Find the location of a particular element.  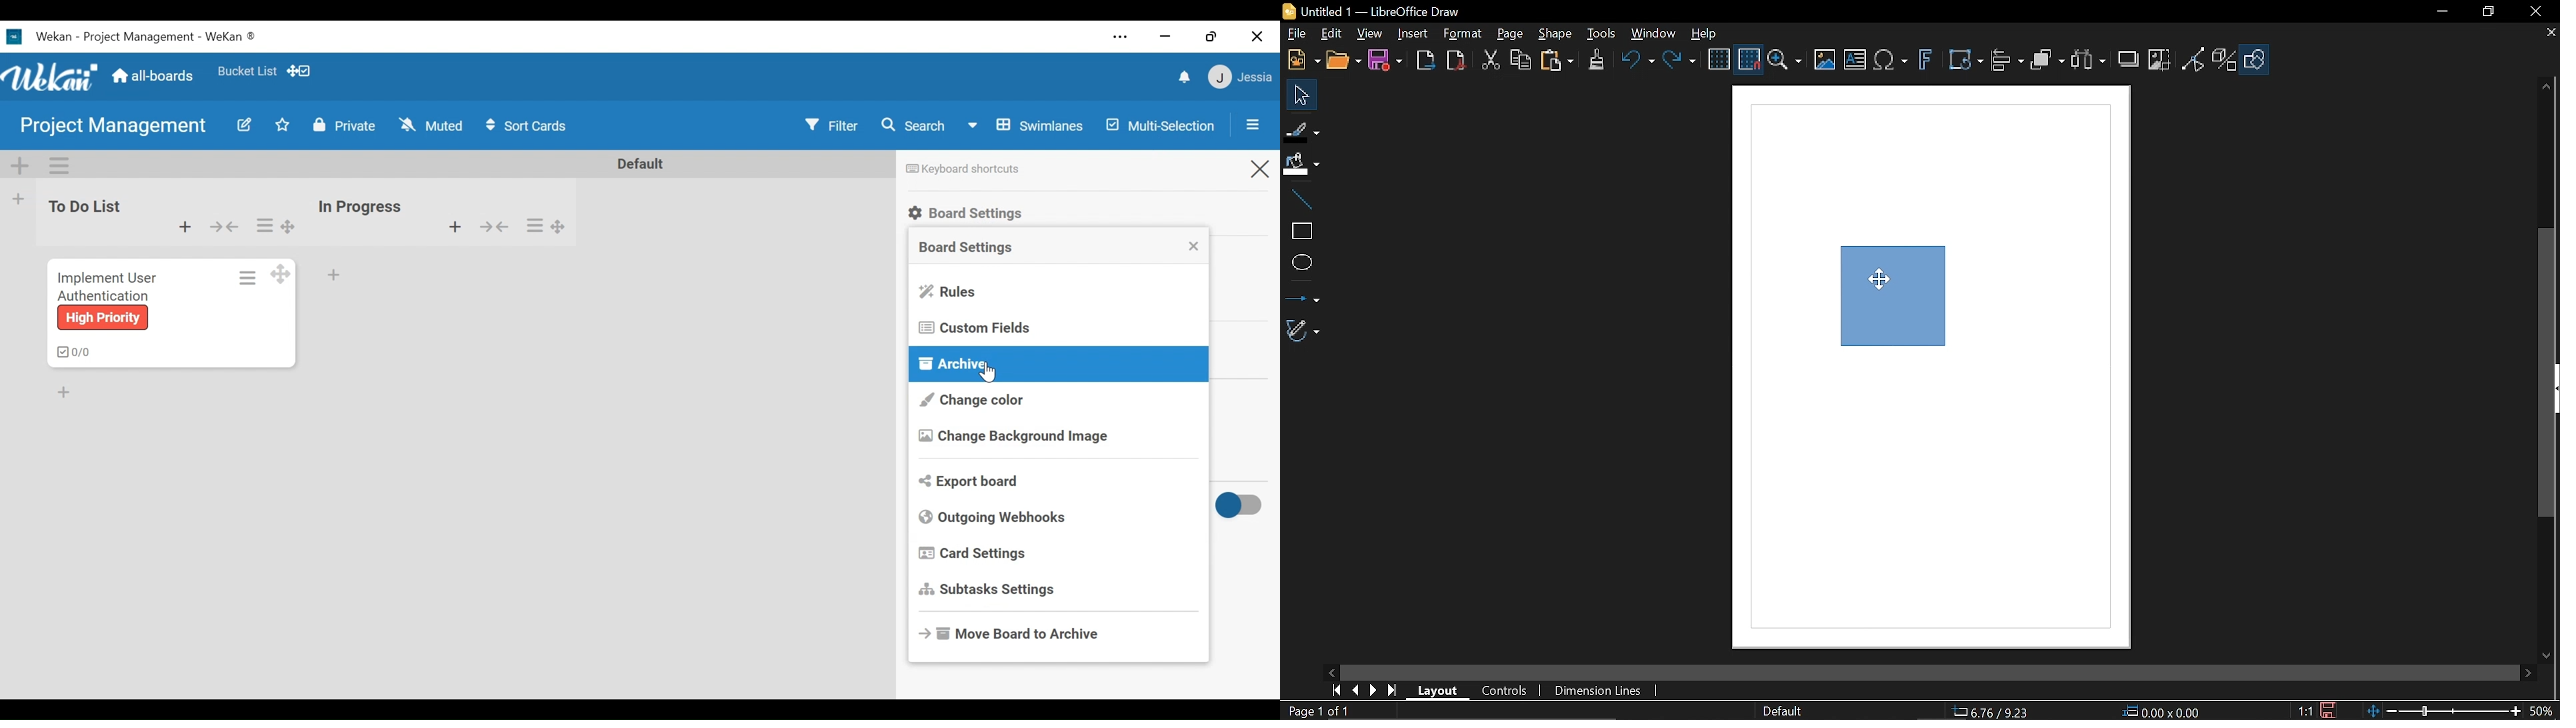

insert fontwork is located at coordinates (1923, 60).